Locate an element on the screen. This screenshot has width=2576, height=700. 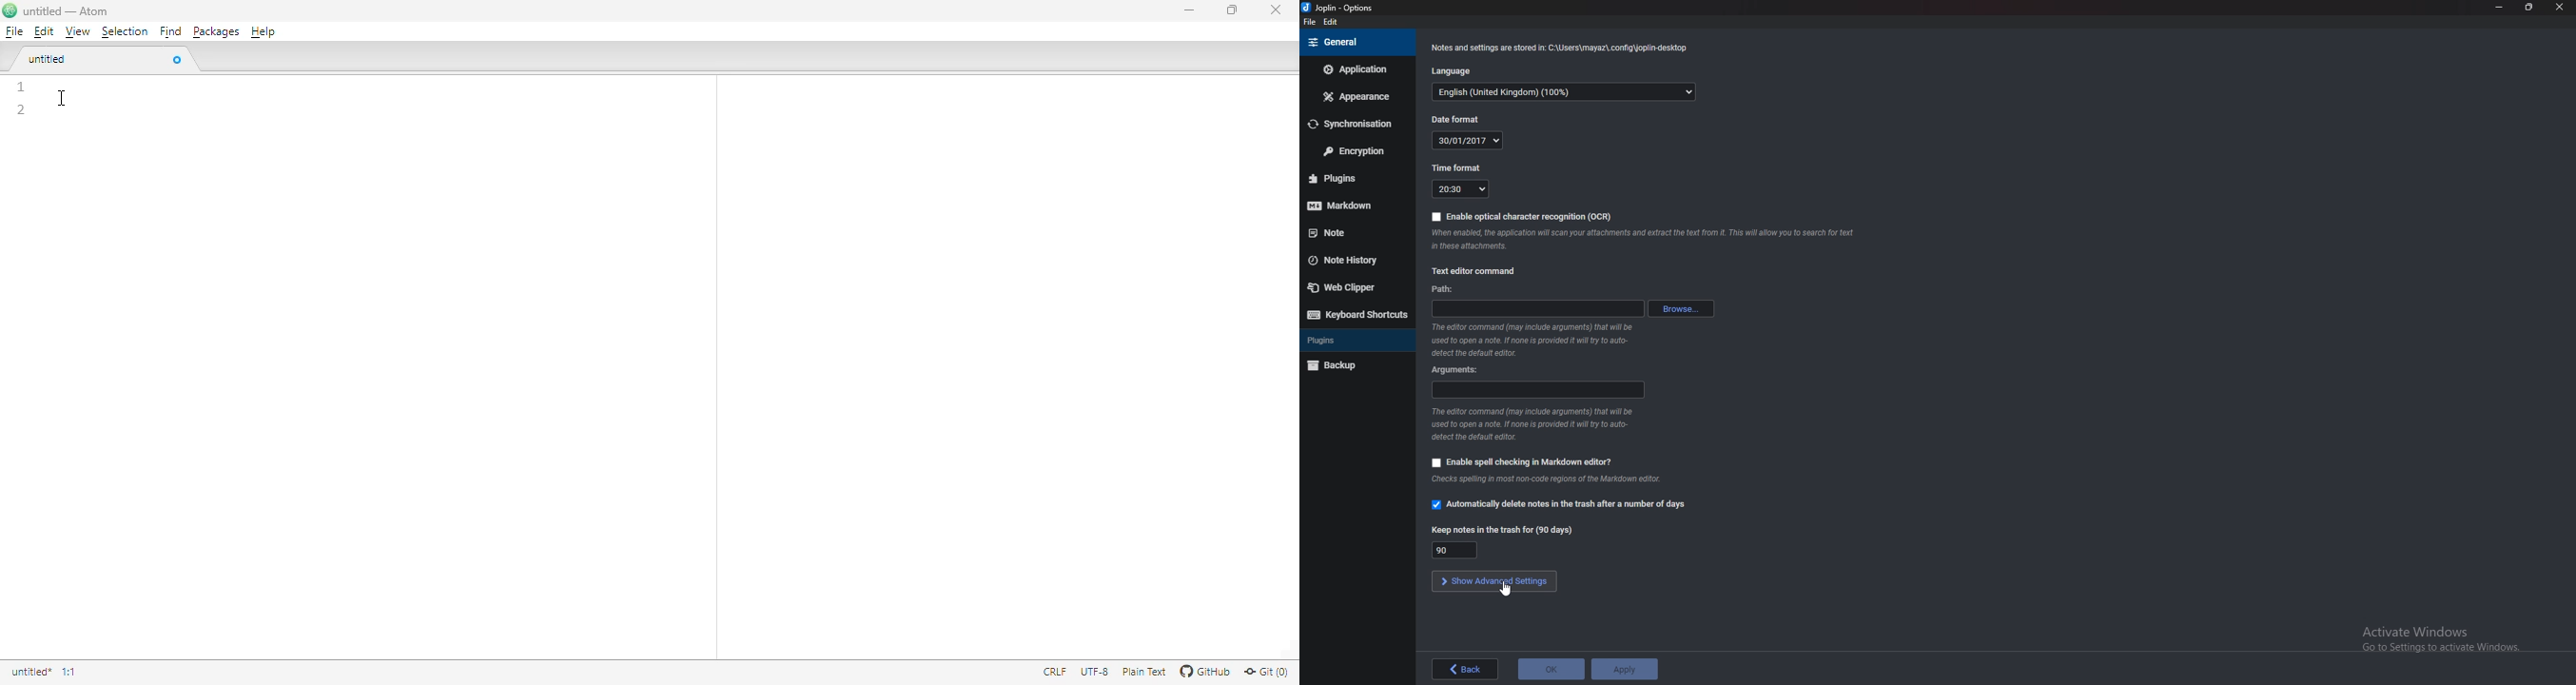
Plugins is located at coordinates (1346, 179).